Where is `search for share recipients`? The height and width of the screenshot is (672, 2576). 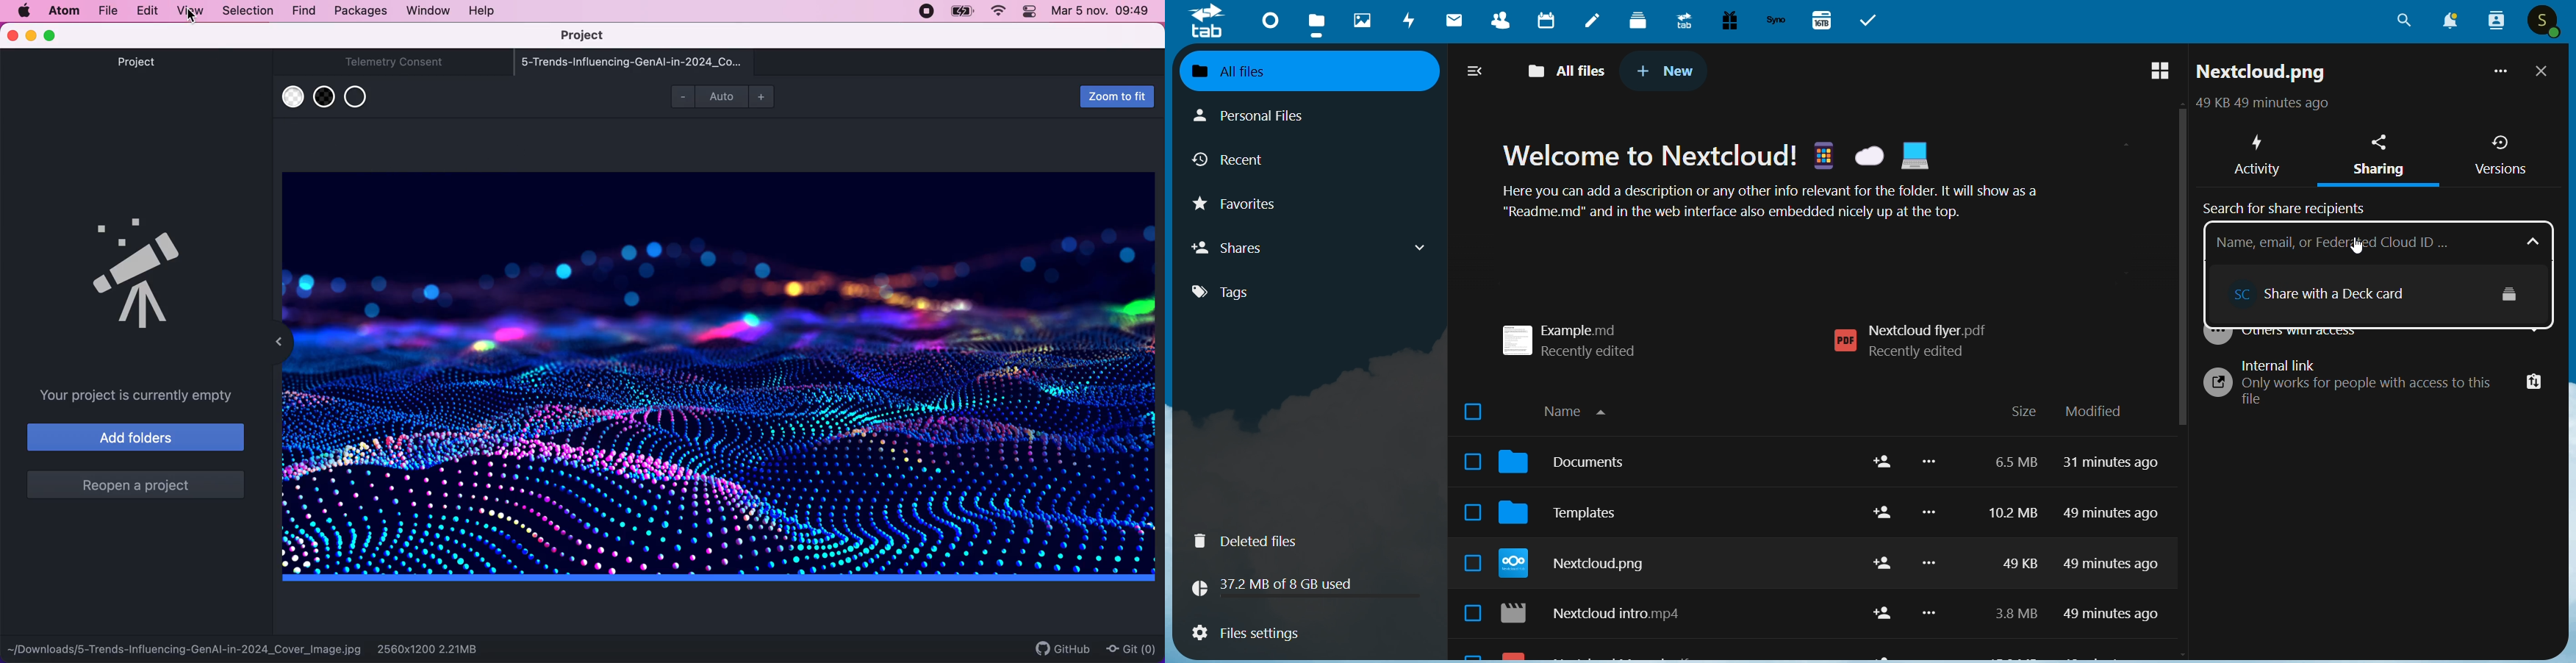 search for share recipients is located at coordinates (2289, 206).